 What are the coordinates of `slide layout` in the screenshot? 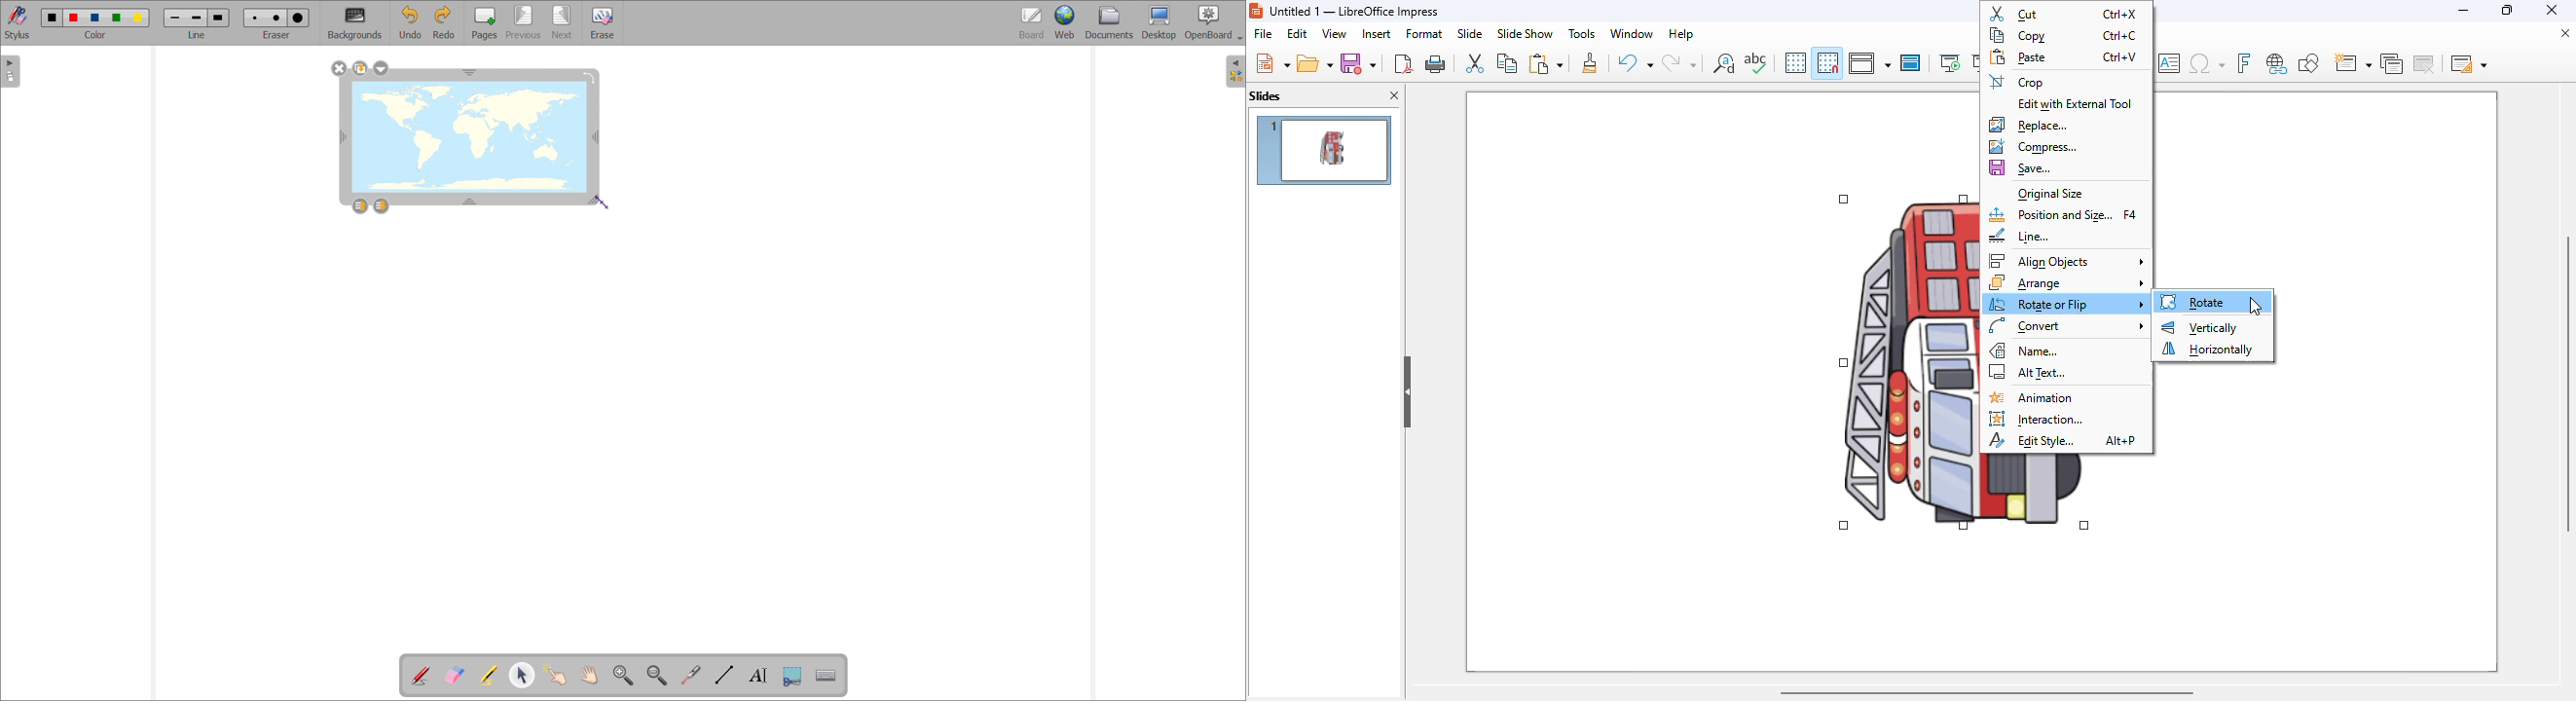 It's located at (2467, 62).